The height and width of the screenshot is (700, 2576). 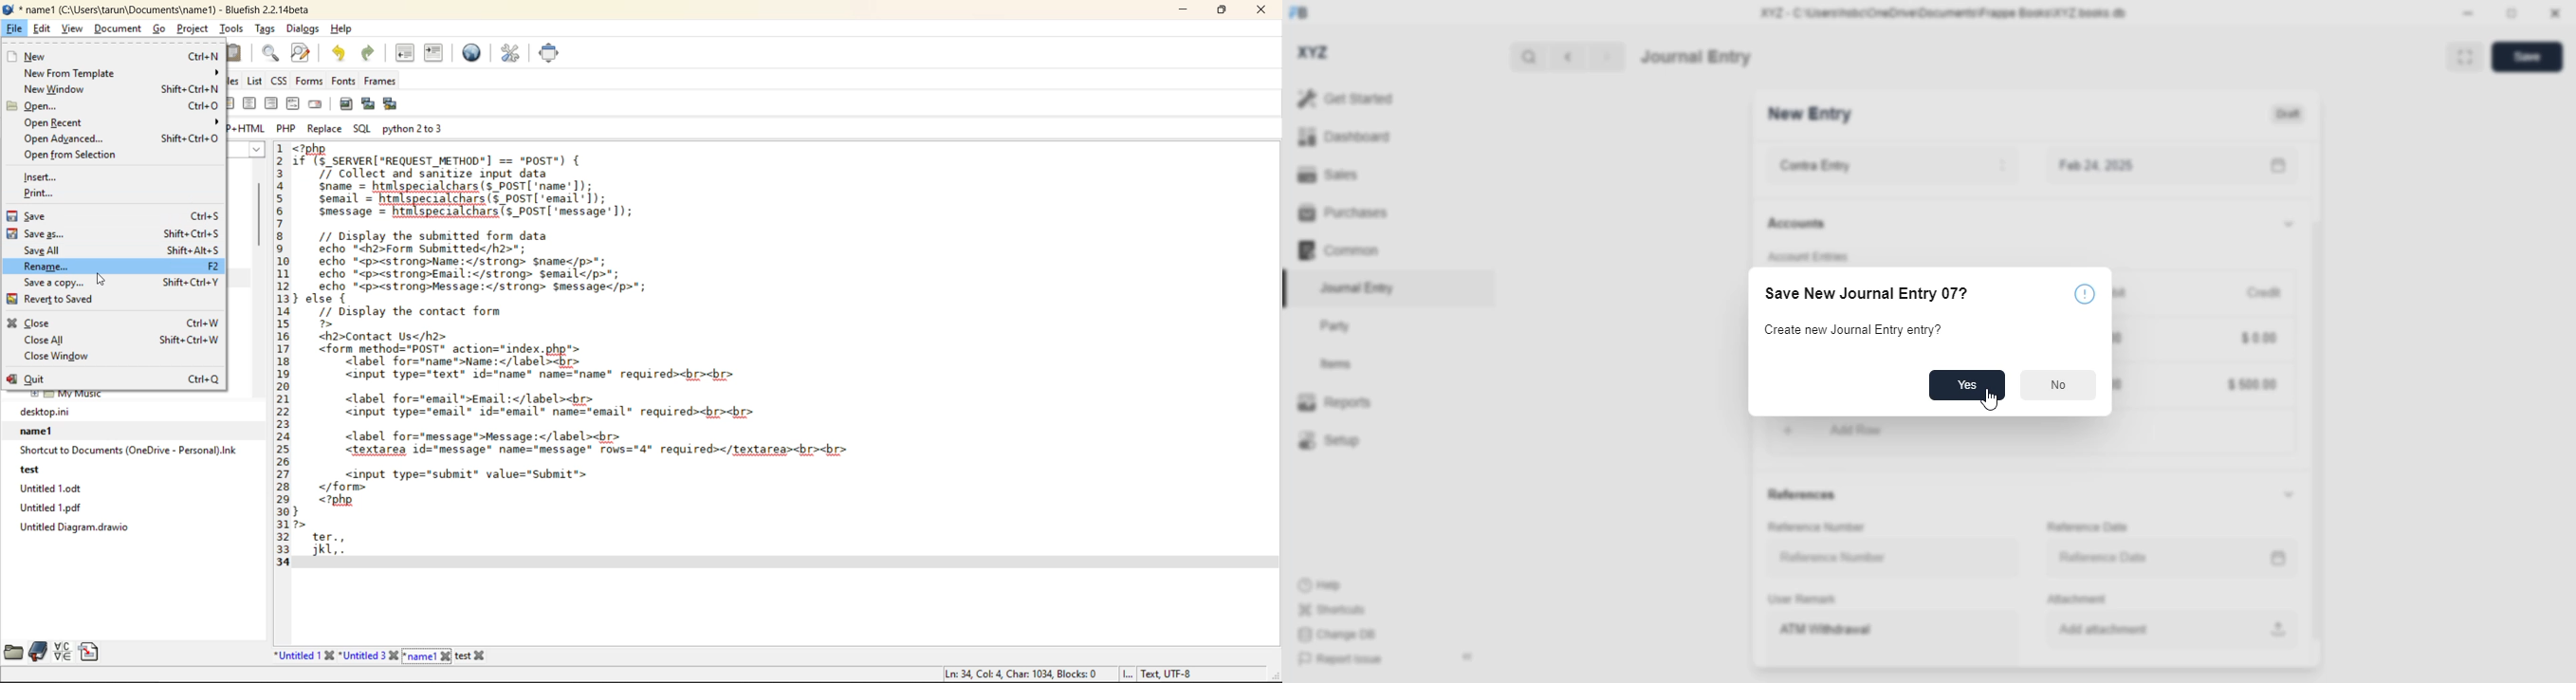 What do you see at coordinates (303, 29) in the screenshot?
I see `dialogs` at bounding box center [303, 29].